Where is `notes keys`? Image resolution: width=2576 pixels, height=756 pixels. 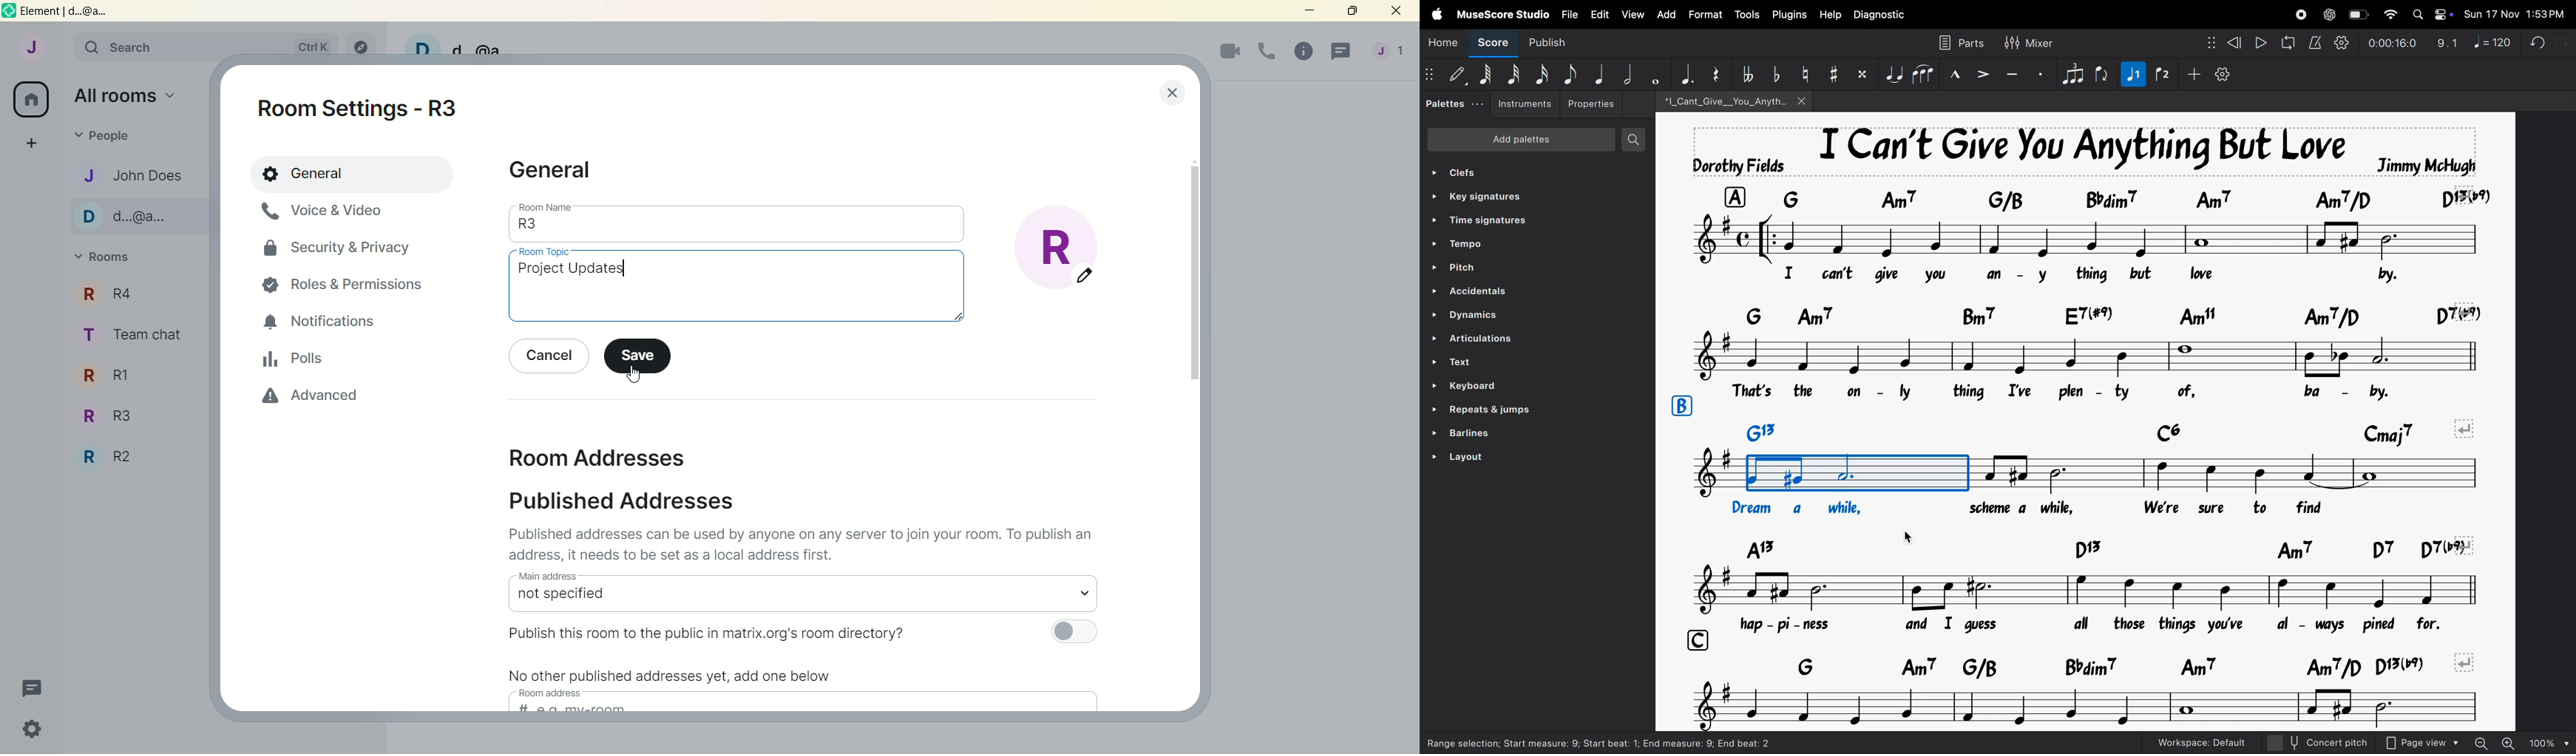 notes keys is located at coordinates (2098, 664).